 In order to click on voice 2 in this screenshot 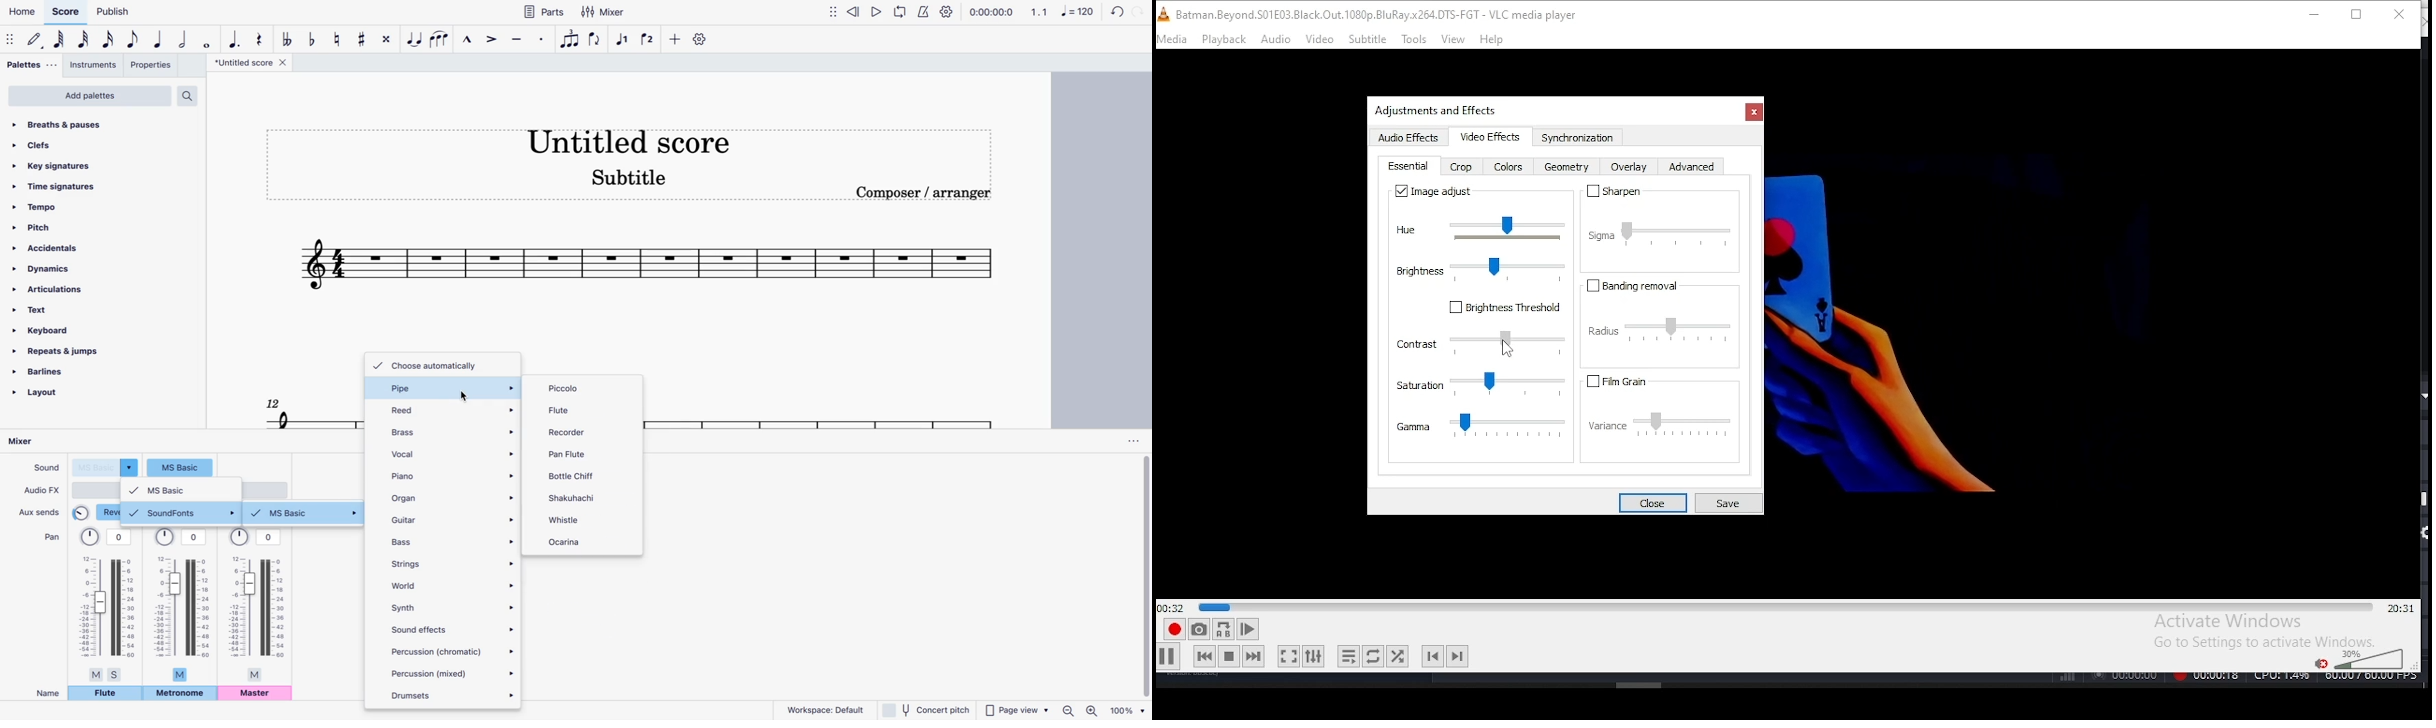, I will do `click(649, 38)`.